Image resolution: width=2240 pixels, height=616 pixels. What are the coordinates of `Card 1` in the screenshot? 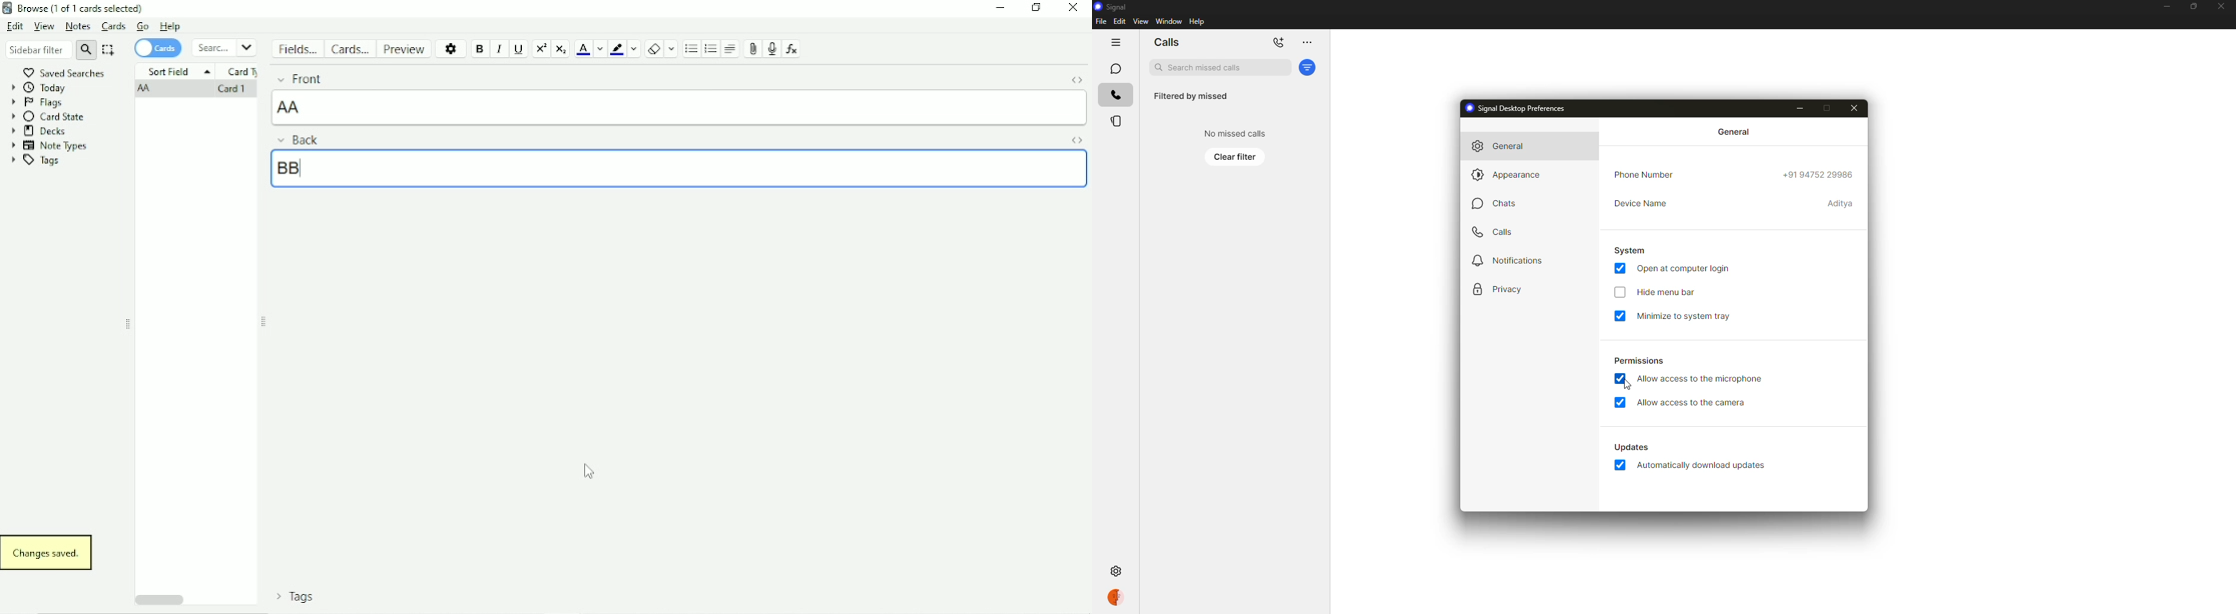 It's located at (230, 90).